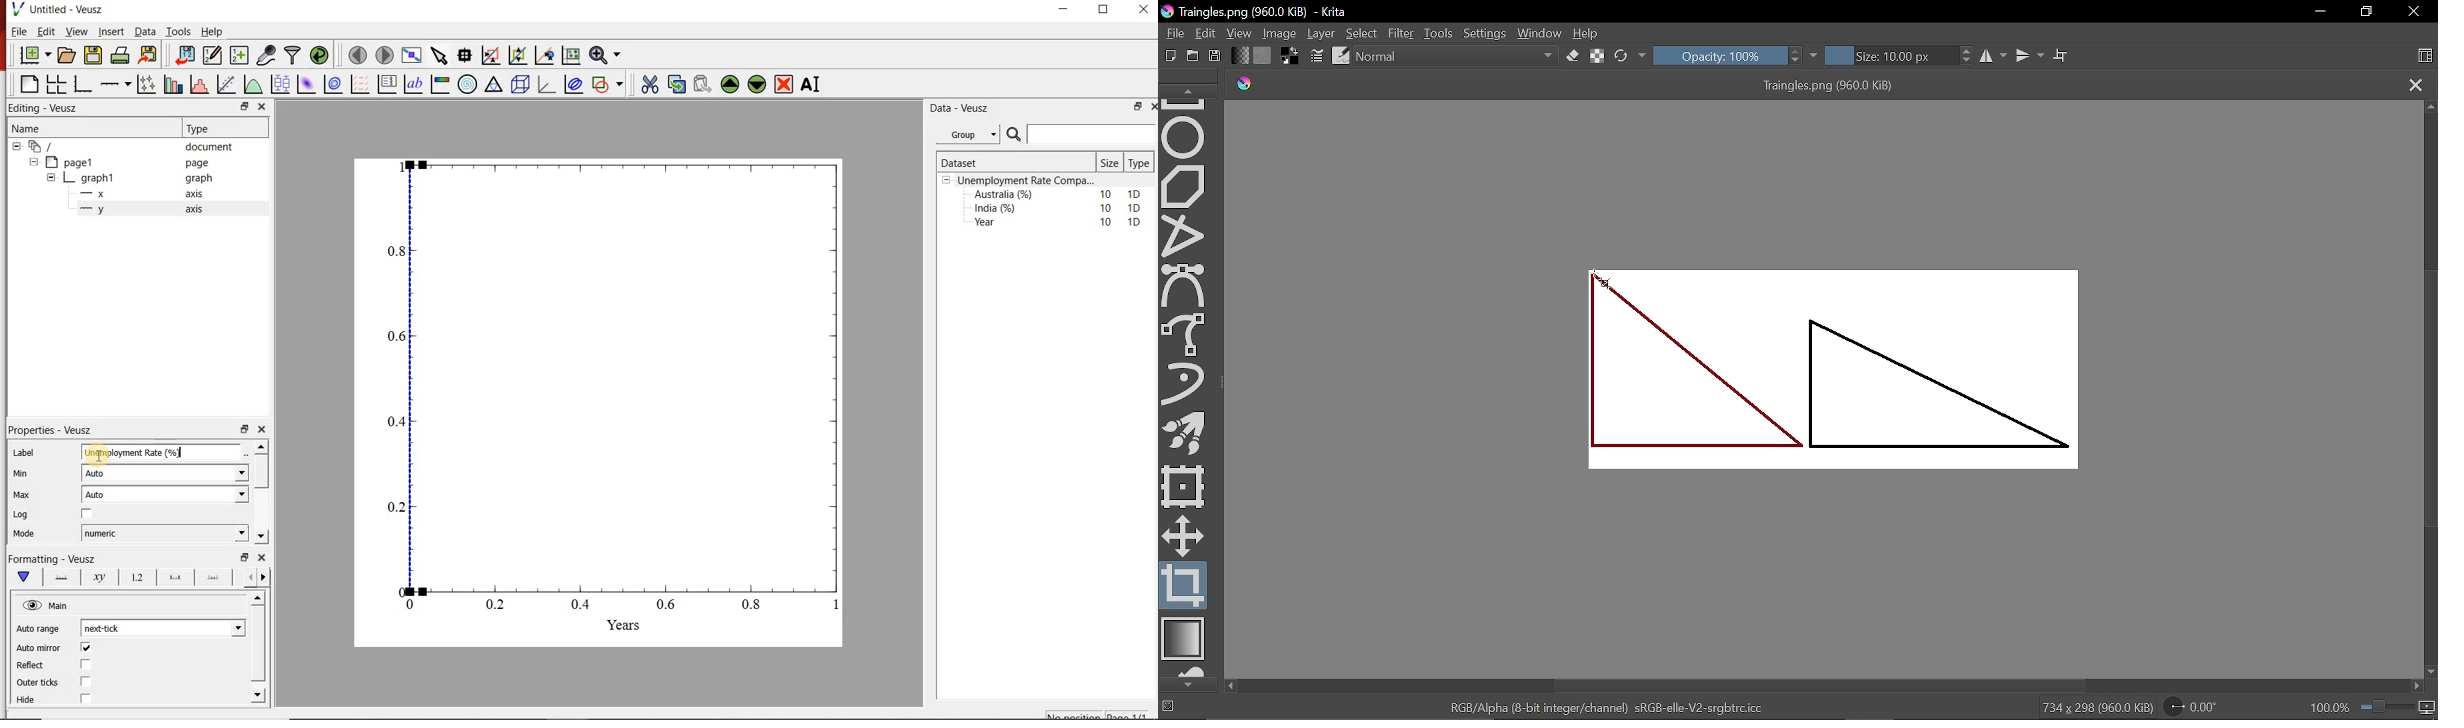 Image resolution: width=2464 pixels, height=728 pixels. Describe the element at coordinates (1363, 34) in the screenshot. I see `Select` at that location.